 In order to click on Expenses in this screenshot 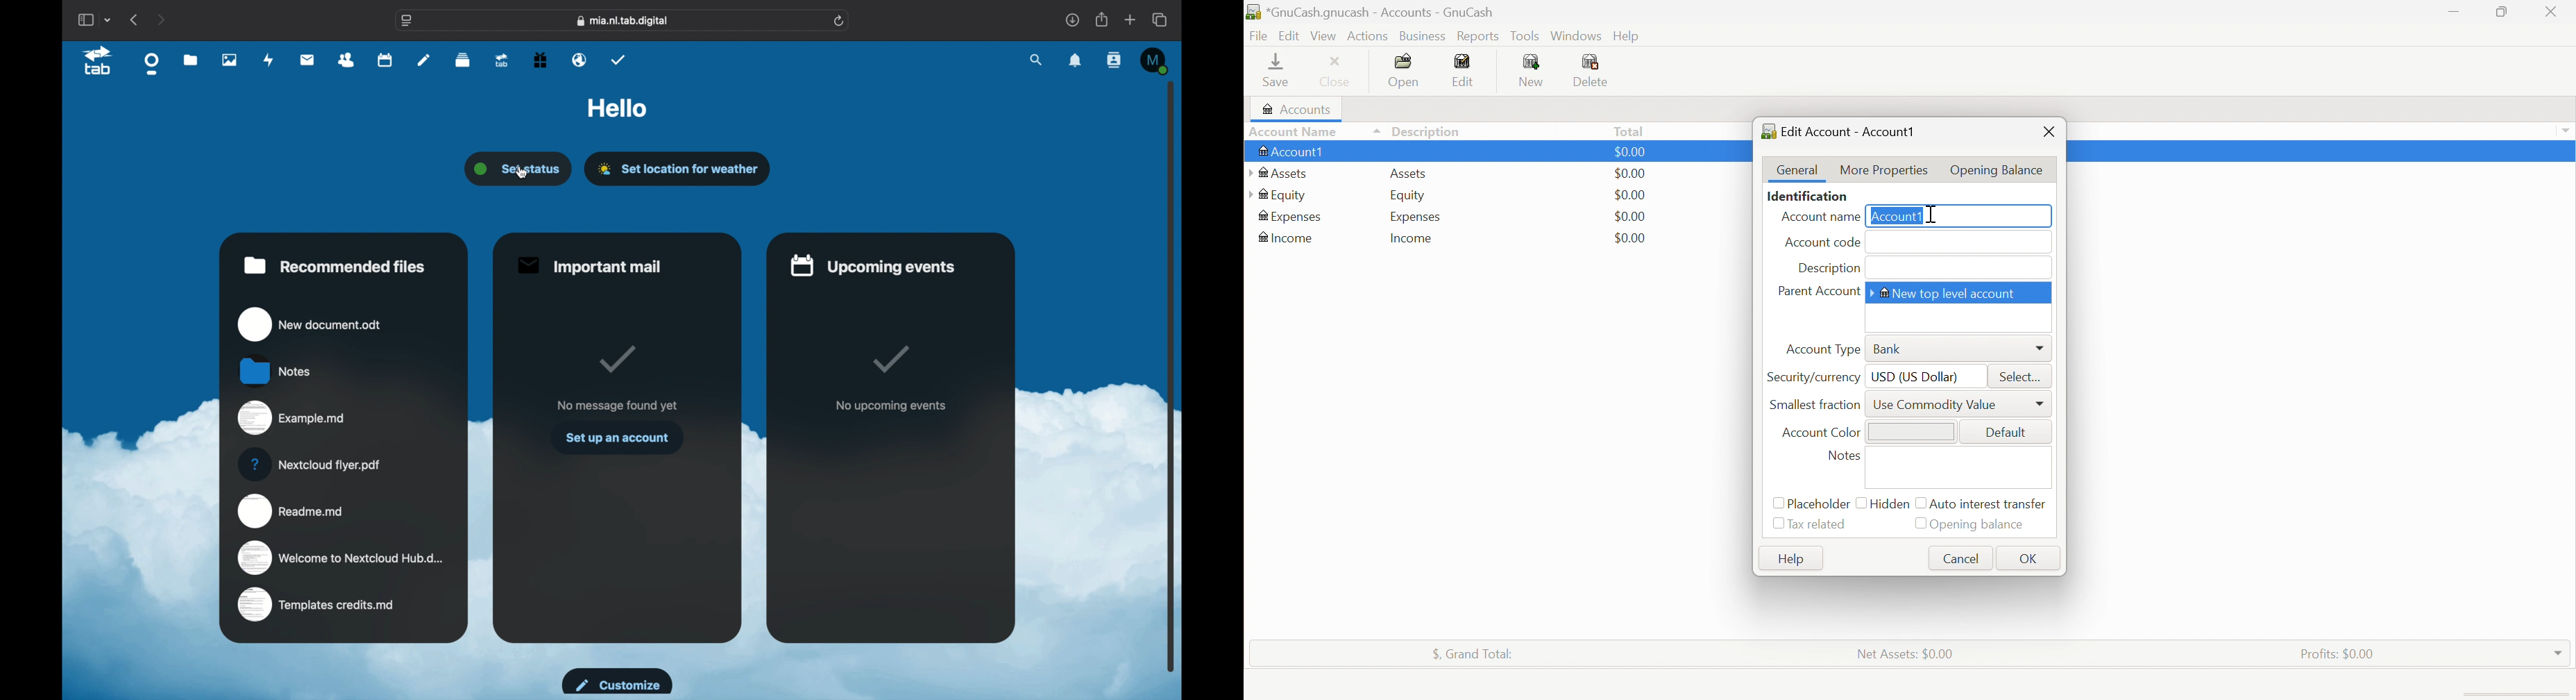, I will do `click(1415, 219)`.